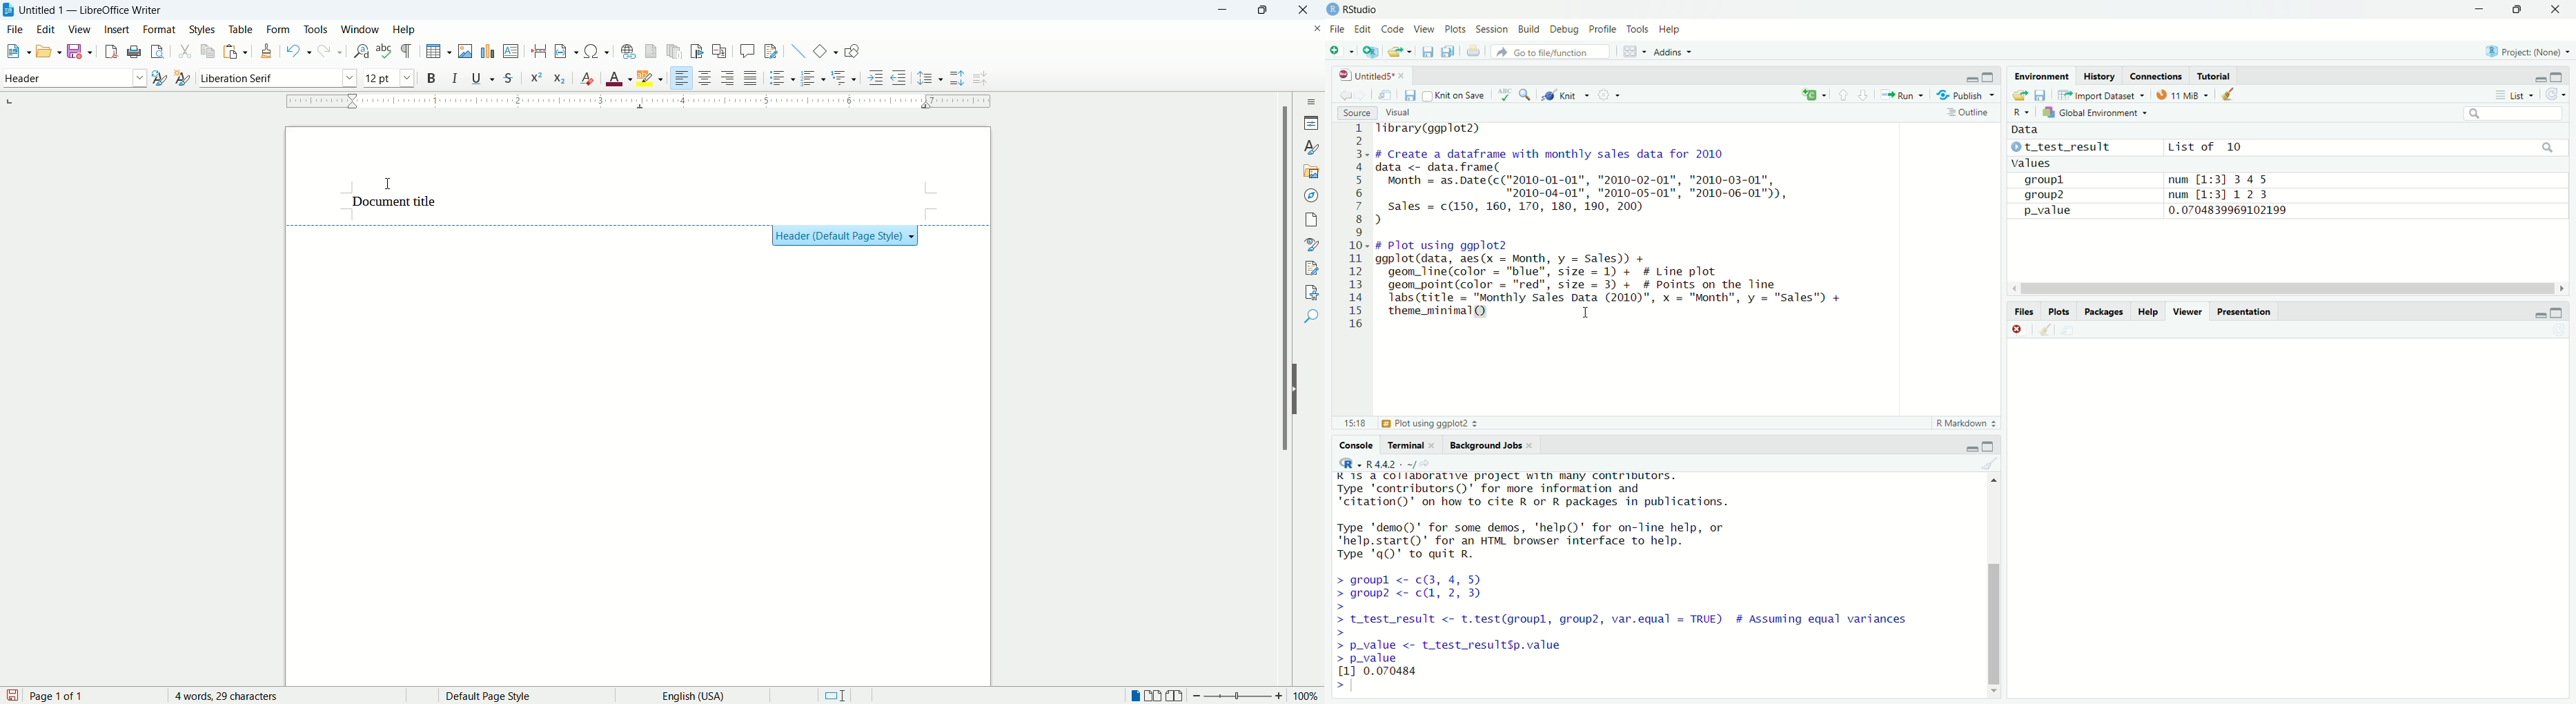 The image size is (2576, 728). I want to click on Help, so click(2147, 311).